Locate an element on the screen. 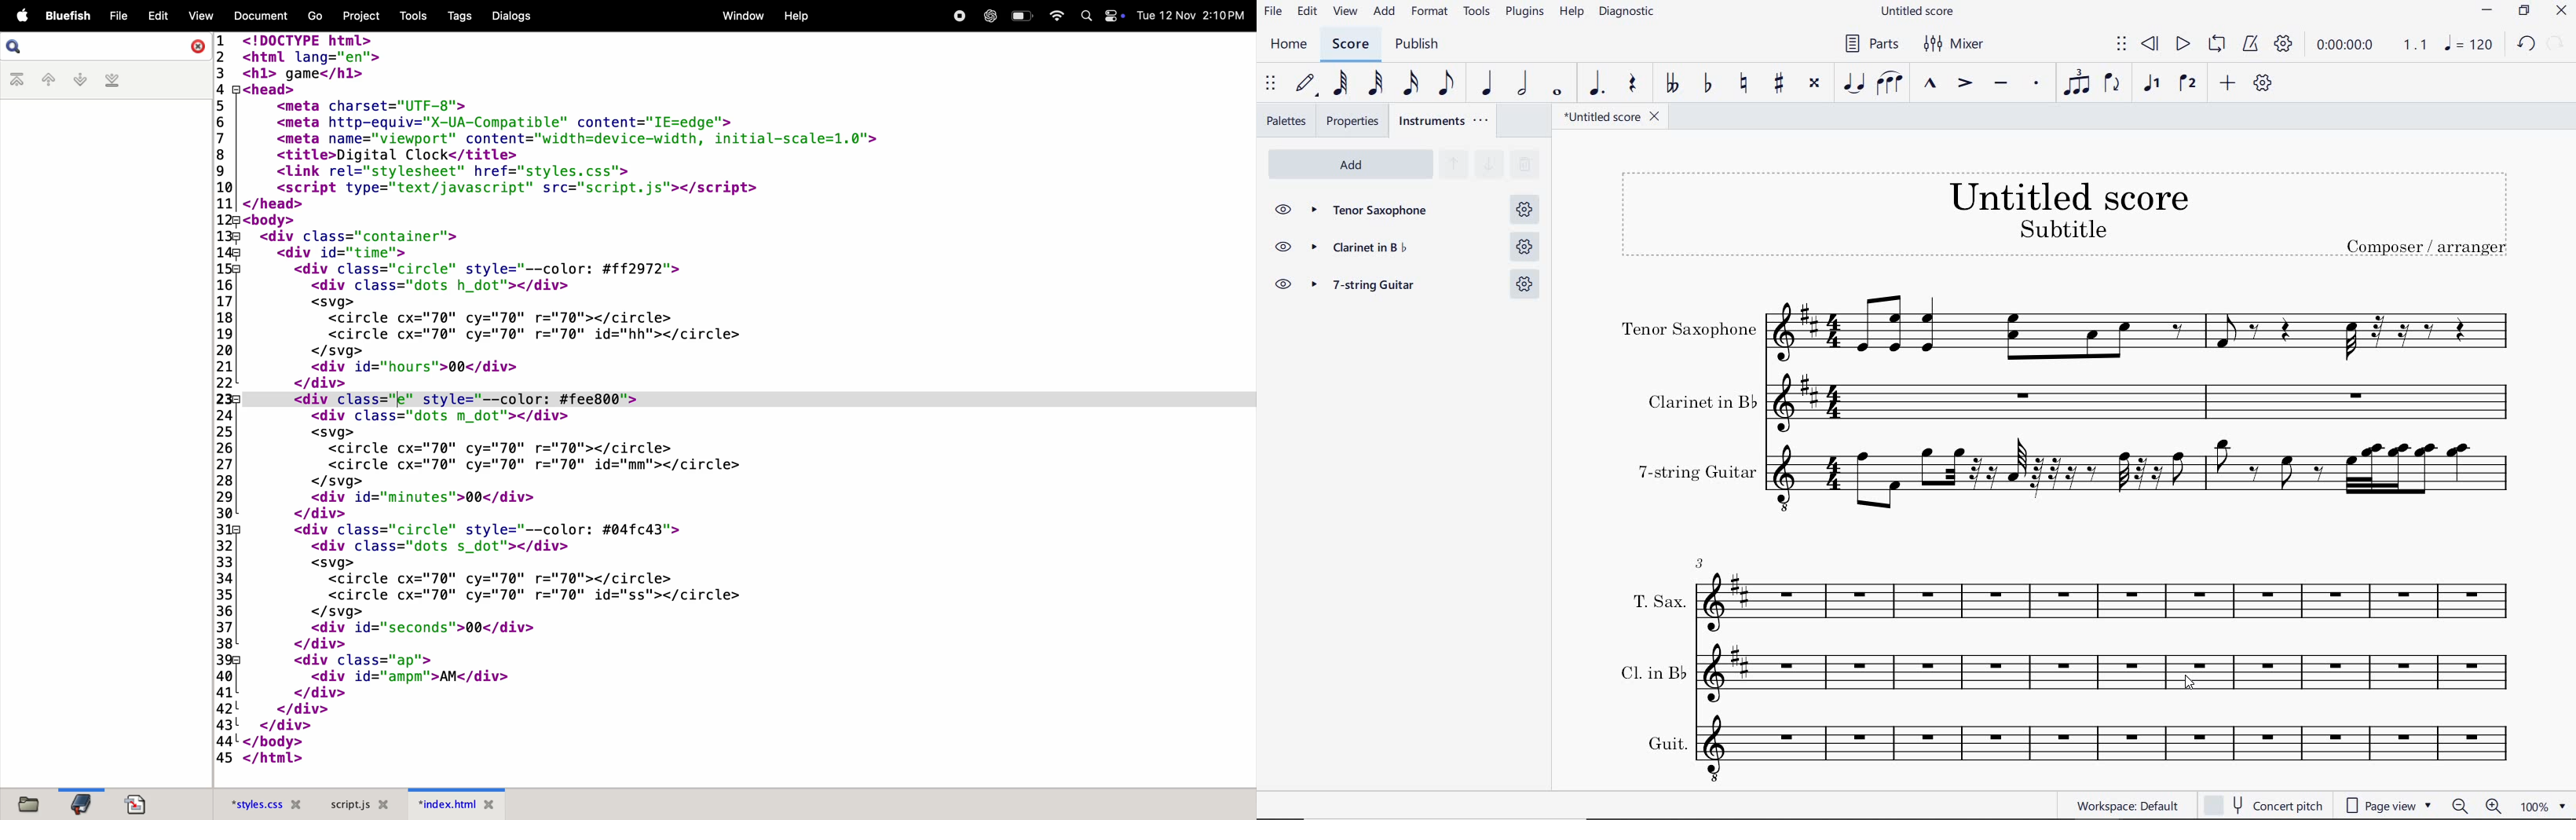 Image resolution: width=2576 pixels, height=840 pixels. ADD is located at coordinates (1385, 13).